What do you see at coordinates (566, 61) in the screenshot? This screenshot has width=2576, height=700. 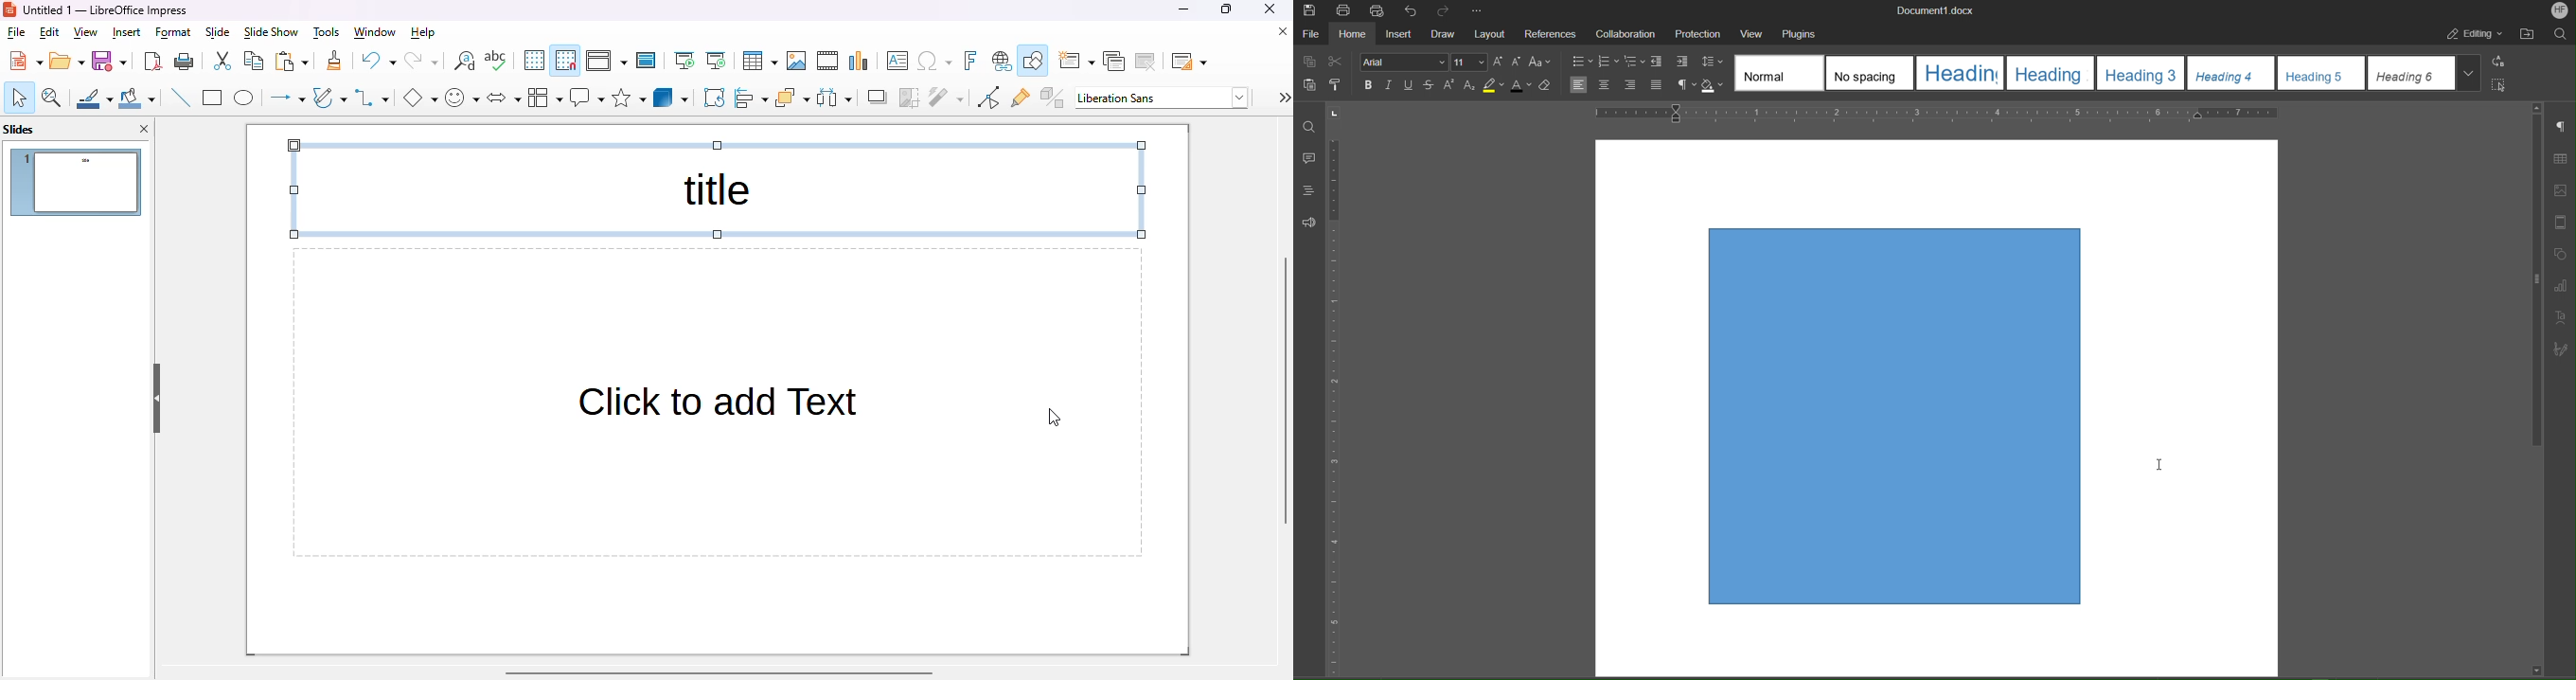 I see `snap to grid` at bounding box center [566, 61].